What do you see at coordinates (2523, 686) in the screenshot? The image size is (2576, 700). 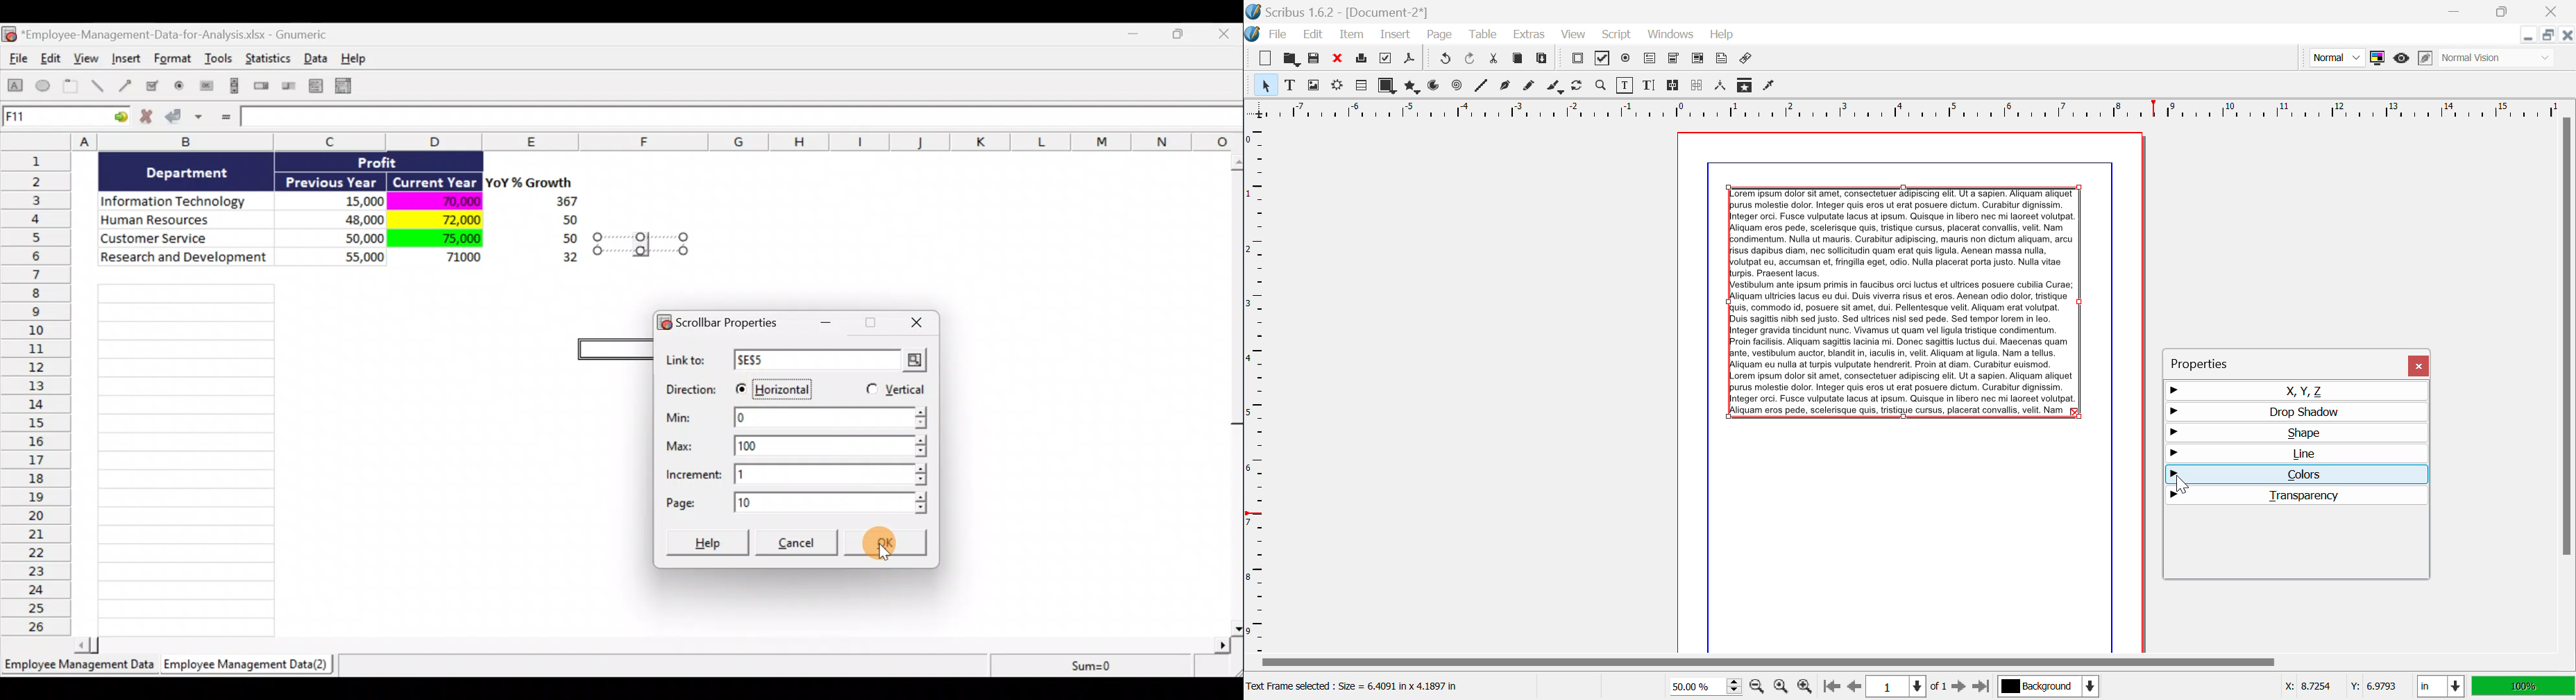 I see `Display Appearance` at bounding box center [2523, 686].